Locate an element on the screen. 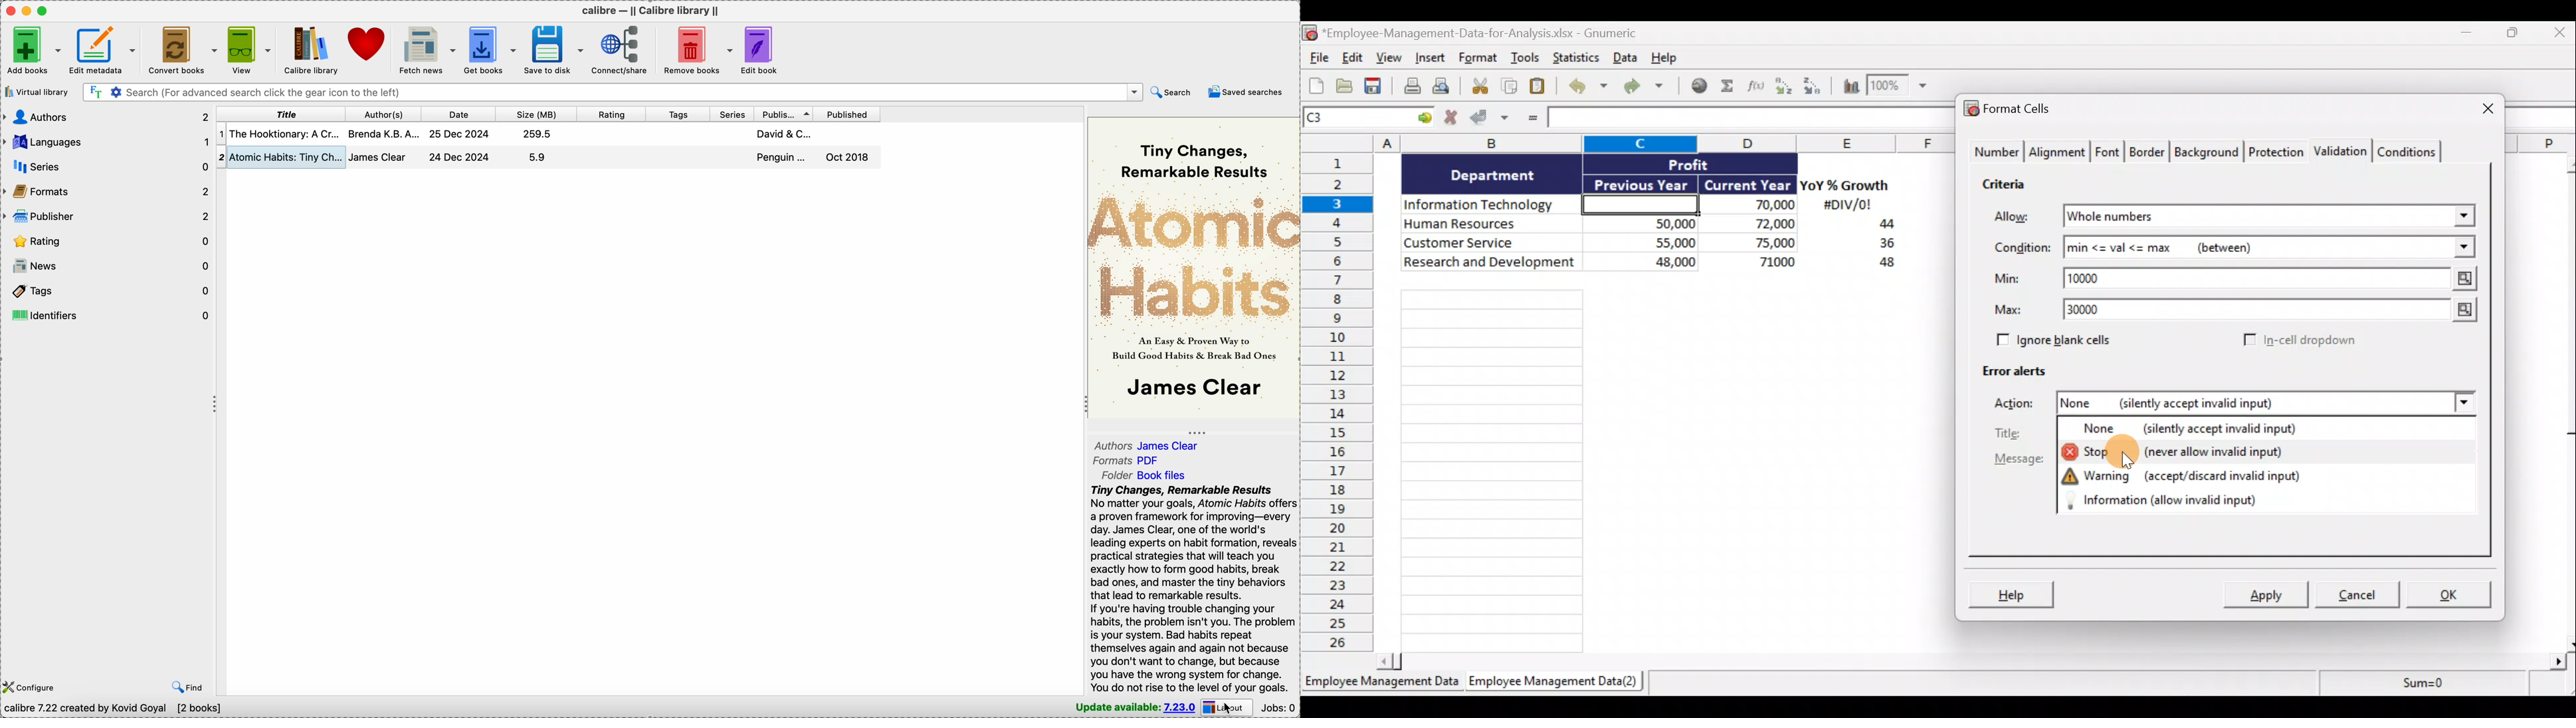 The image size is (2576, 728). Print preview is located at coordinates (1448, 89).